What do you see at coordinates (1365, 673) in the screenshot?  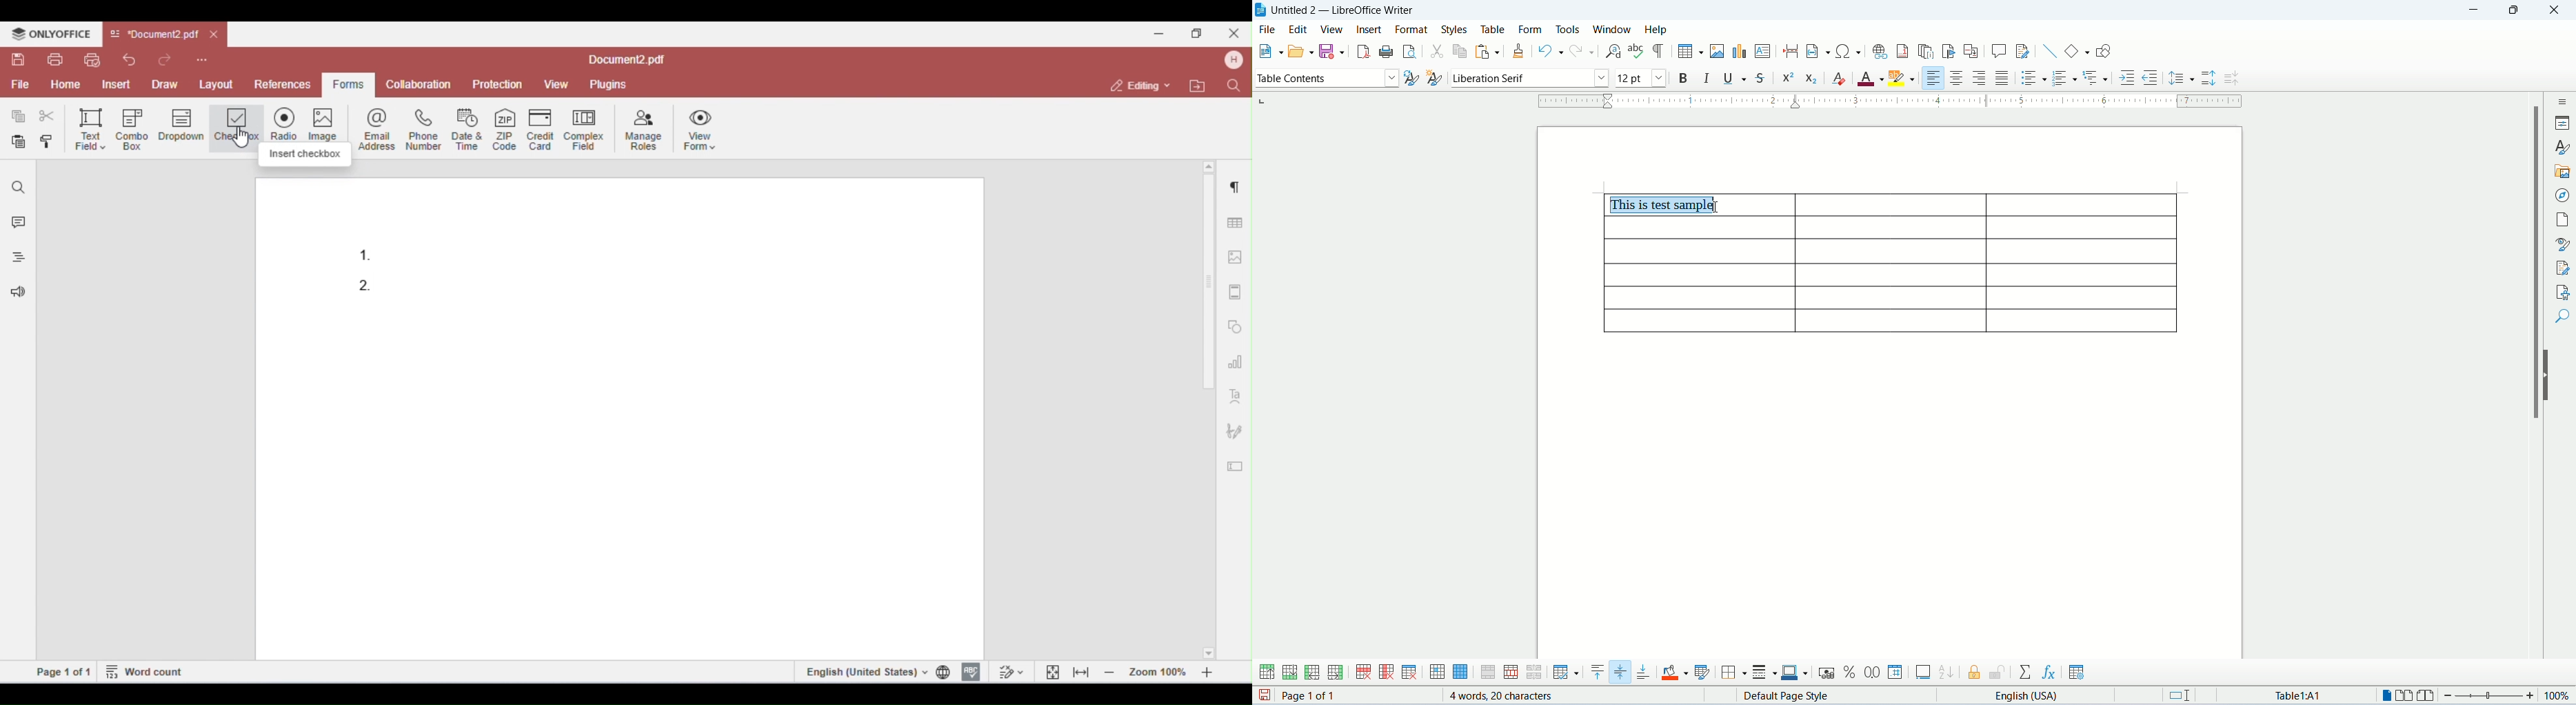 I see `delete row` at bounding box center [1365, 673].